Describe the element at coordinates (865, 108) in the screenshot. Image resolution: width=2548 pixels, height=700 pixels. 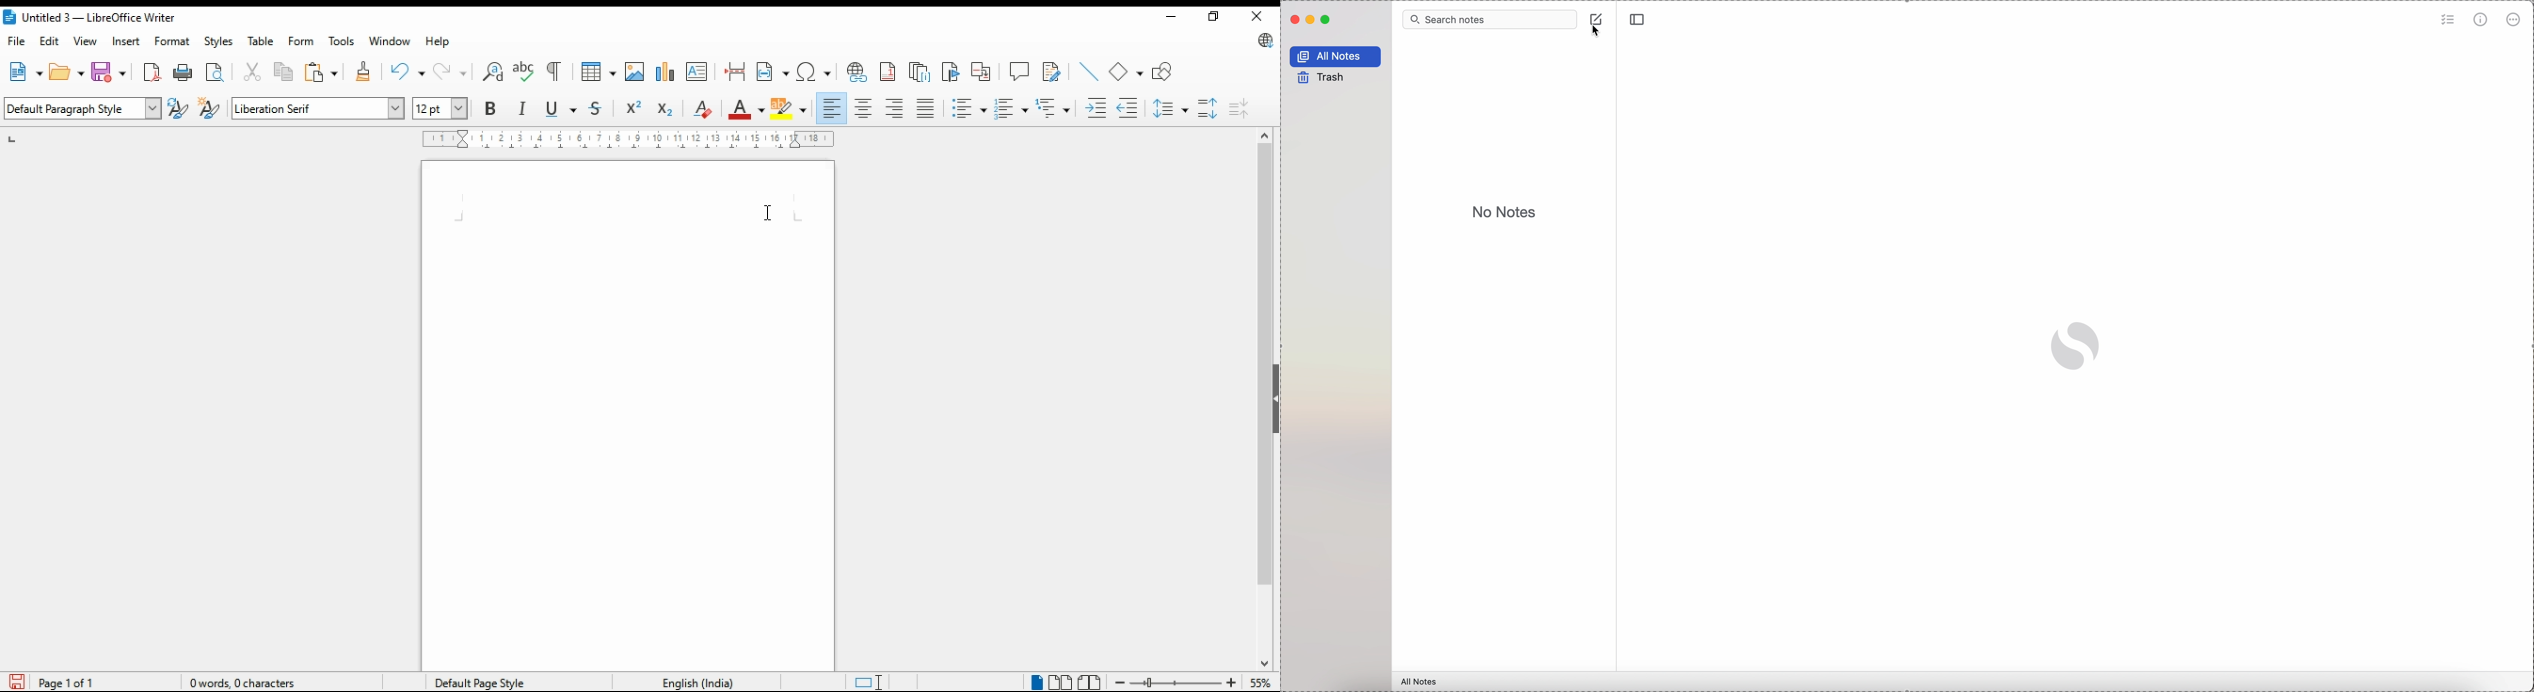
I see `align center` at that location.